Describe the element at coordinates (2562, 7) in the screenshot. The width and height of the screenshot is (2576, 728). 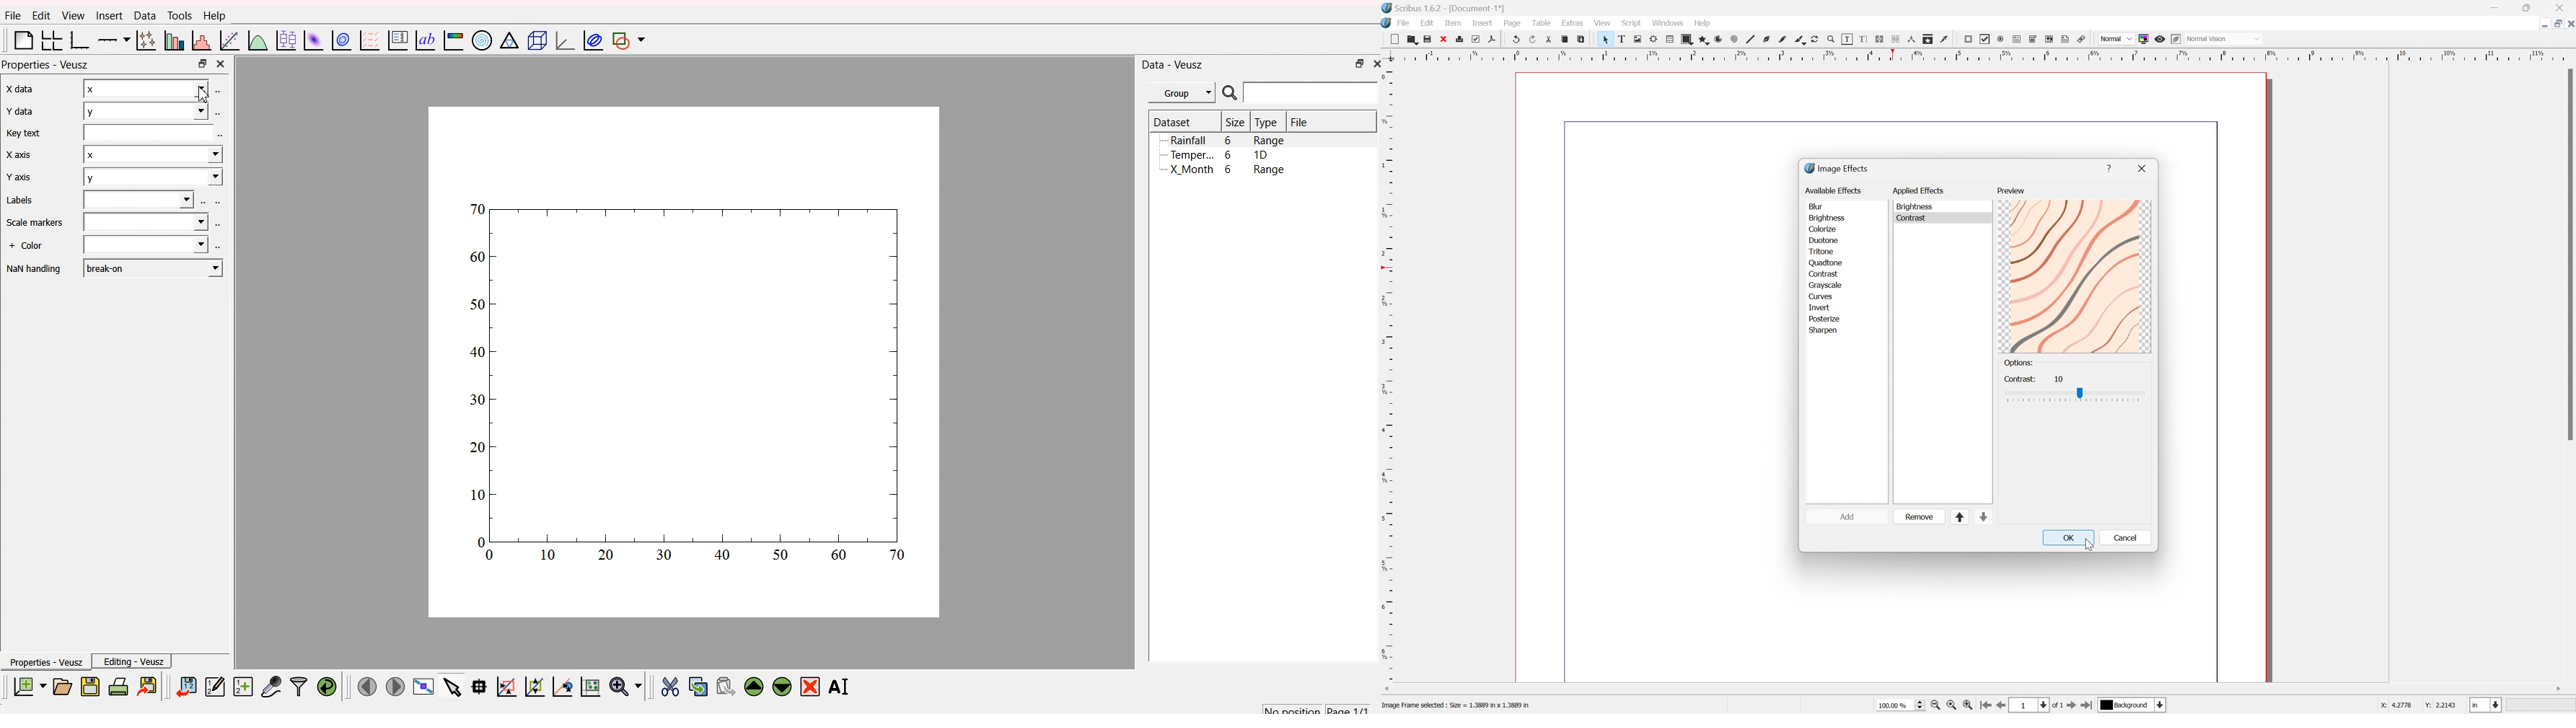
I see `Close` at that location.